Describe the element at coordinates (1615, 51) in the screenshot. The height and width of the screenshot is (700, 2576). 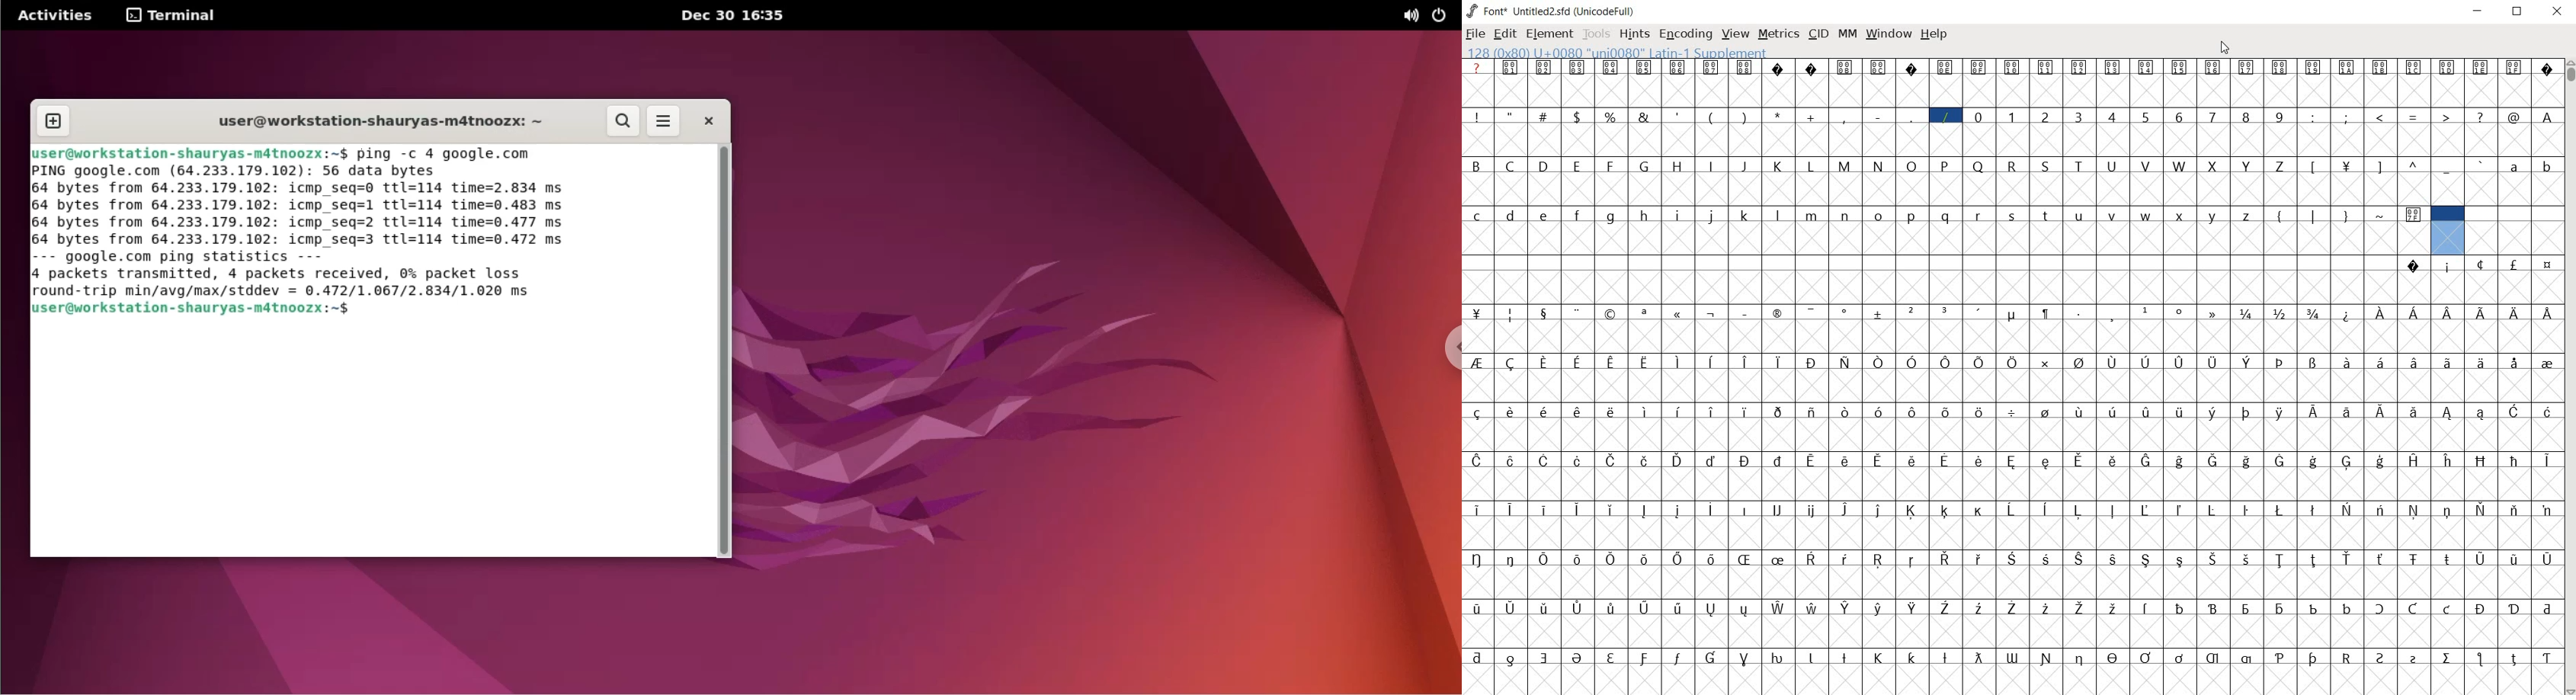
I see `128(0X80) U +0080 " uni0080" Latin-1 Supplement` at that location.